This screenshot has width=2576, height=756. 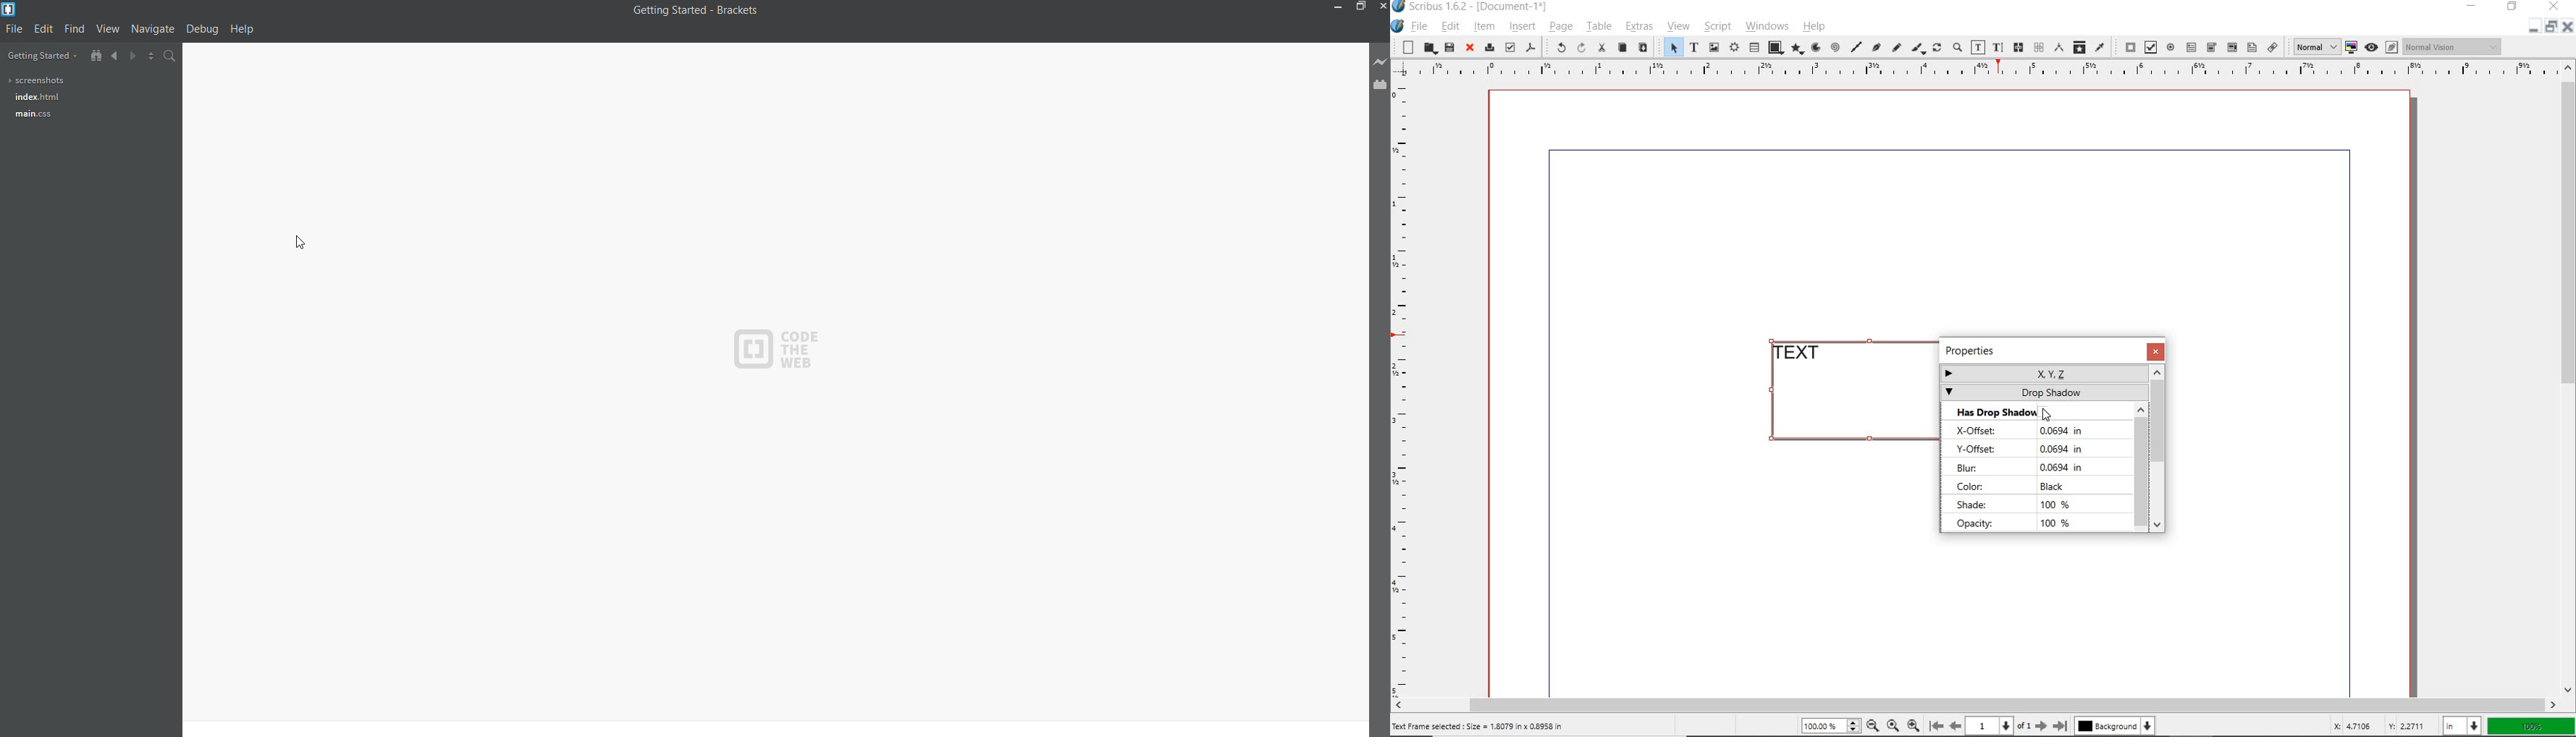 I want to click on view, so click(x=106, y=28).